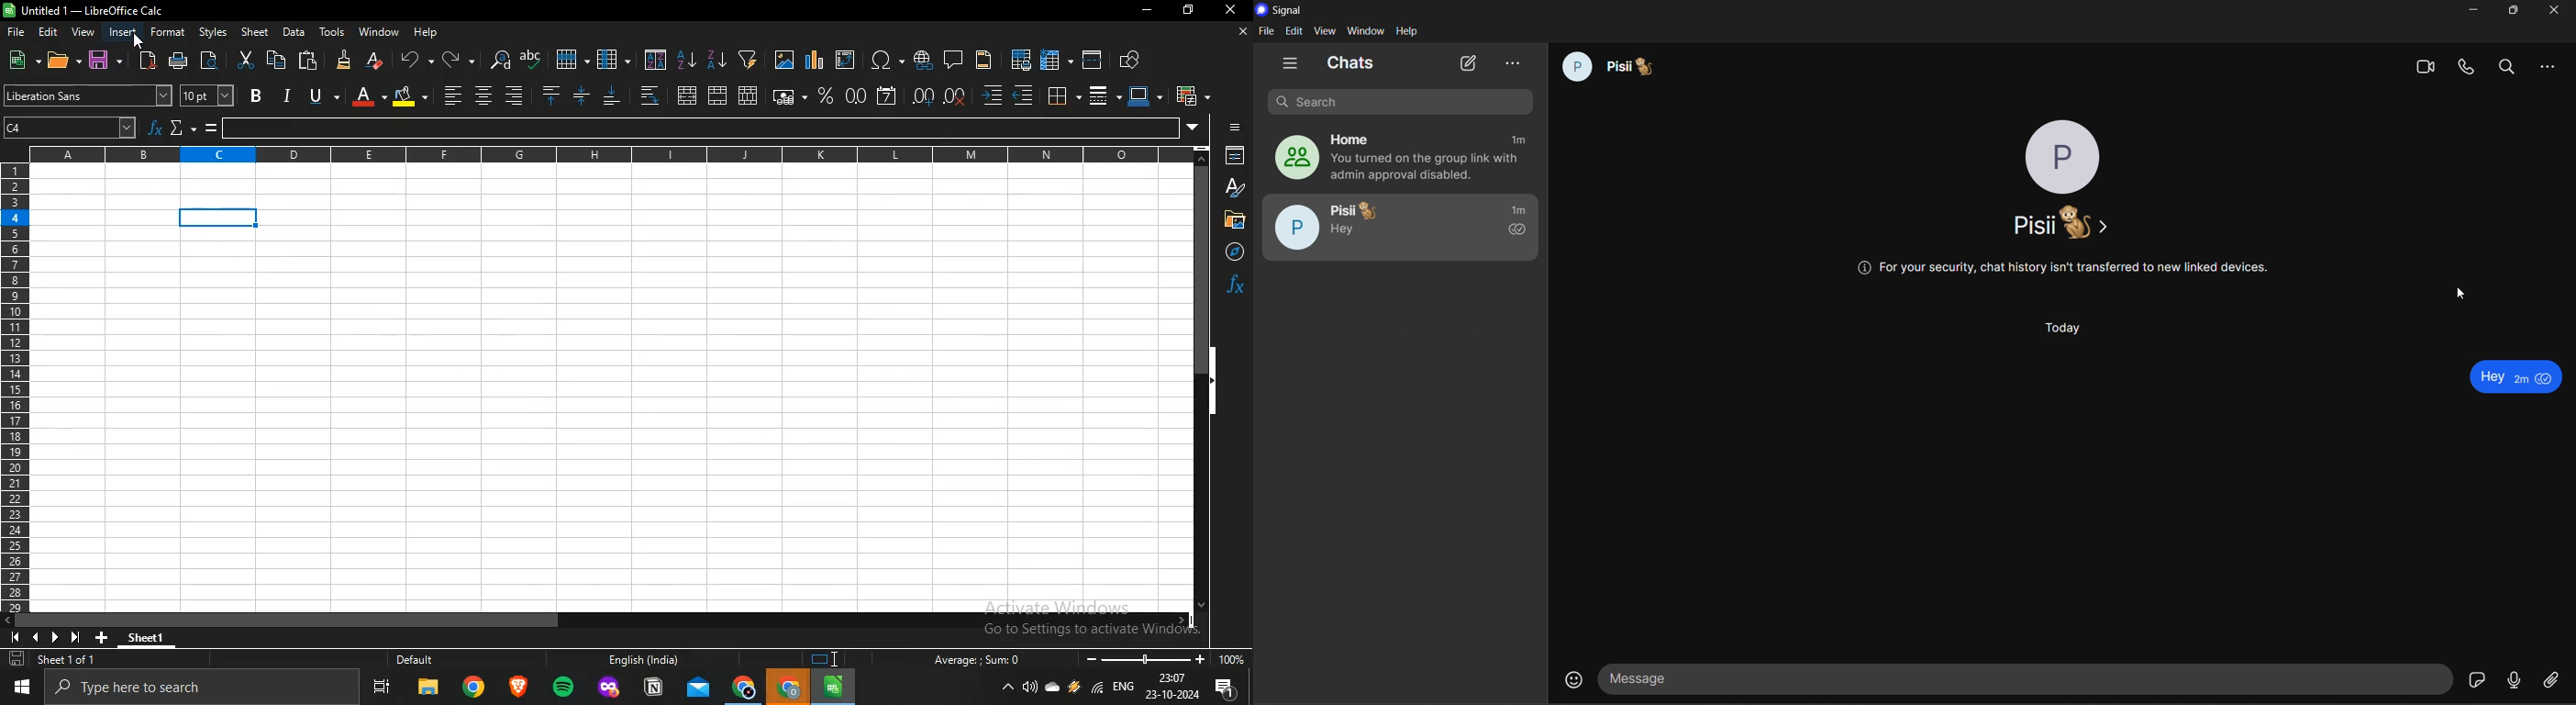 This screenshot has height=728, width=2576. What do you see at coordinates (26, 687) in the screenshot?
I see `start` at bounding box center [26, 687].